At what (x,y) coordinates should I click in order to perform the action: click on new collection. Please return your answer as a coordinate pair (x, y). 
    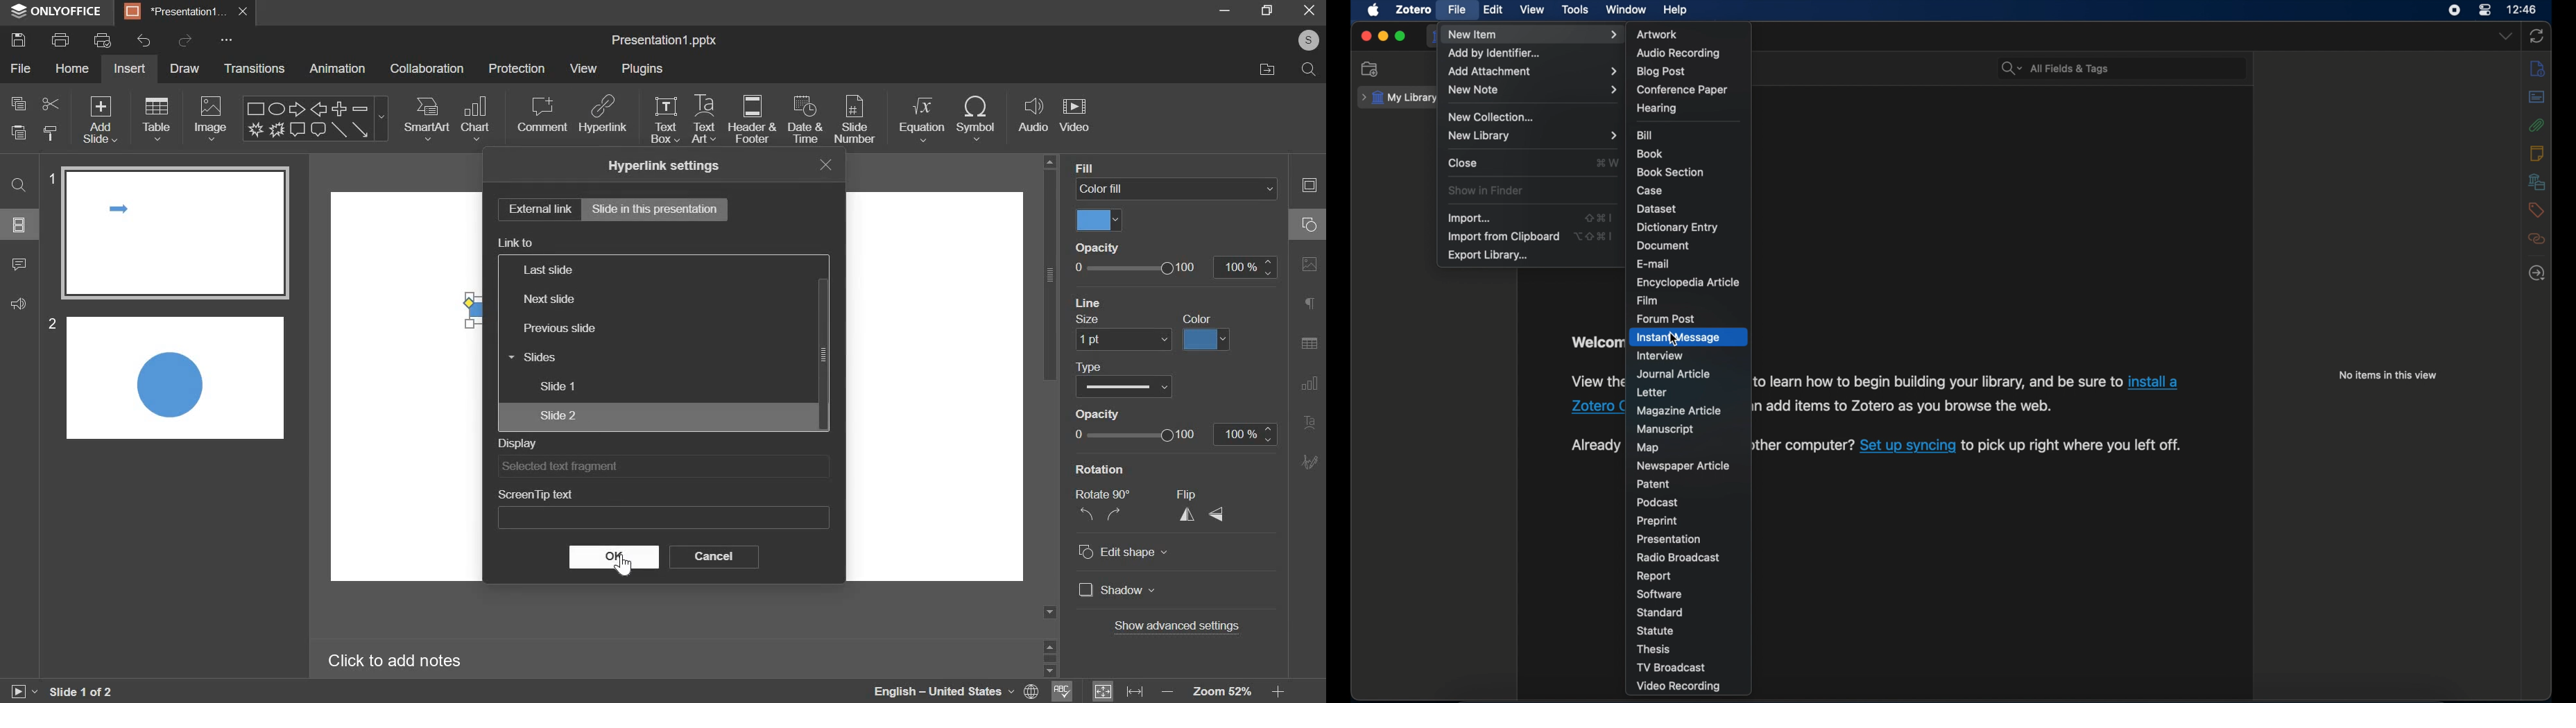
    Looking at the image, I should click on (1370, 69).